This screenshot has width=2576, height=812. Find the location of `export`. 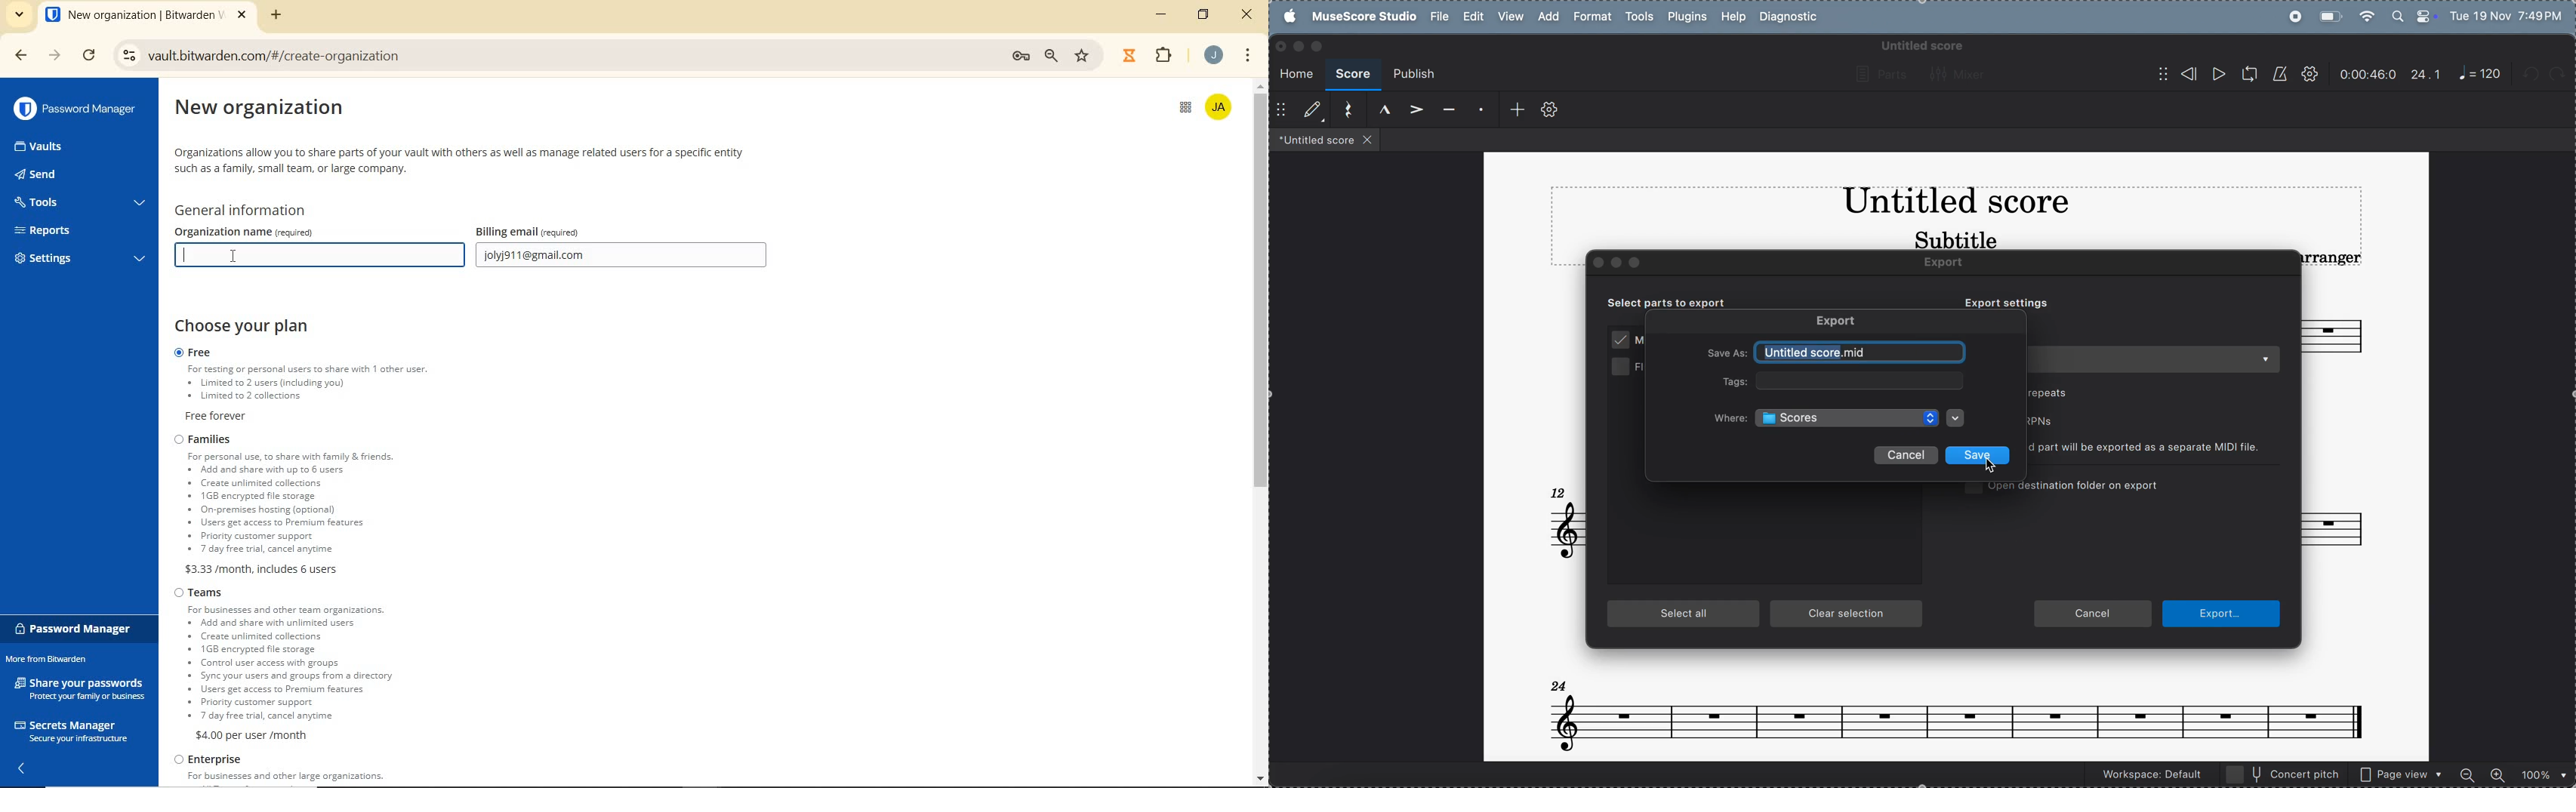

export is located at coordinates (2226, 614).